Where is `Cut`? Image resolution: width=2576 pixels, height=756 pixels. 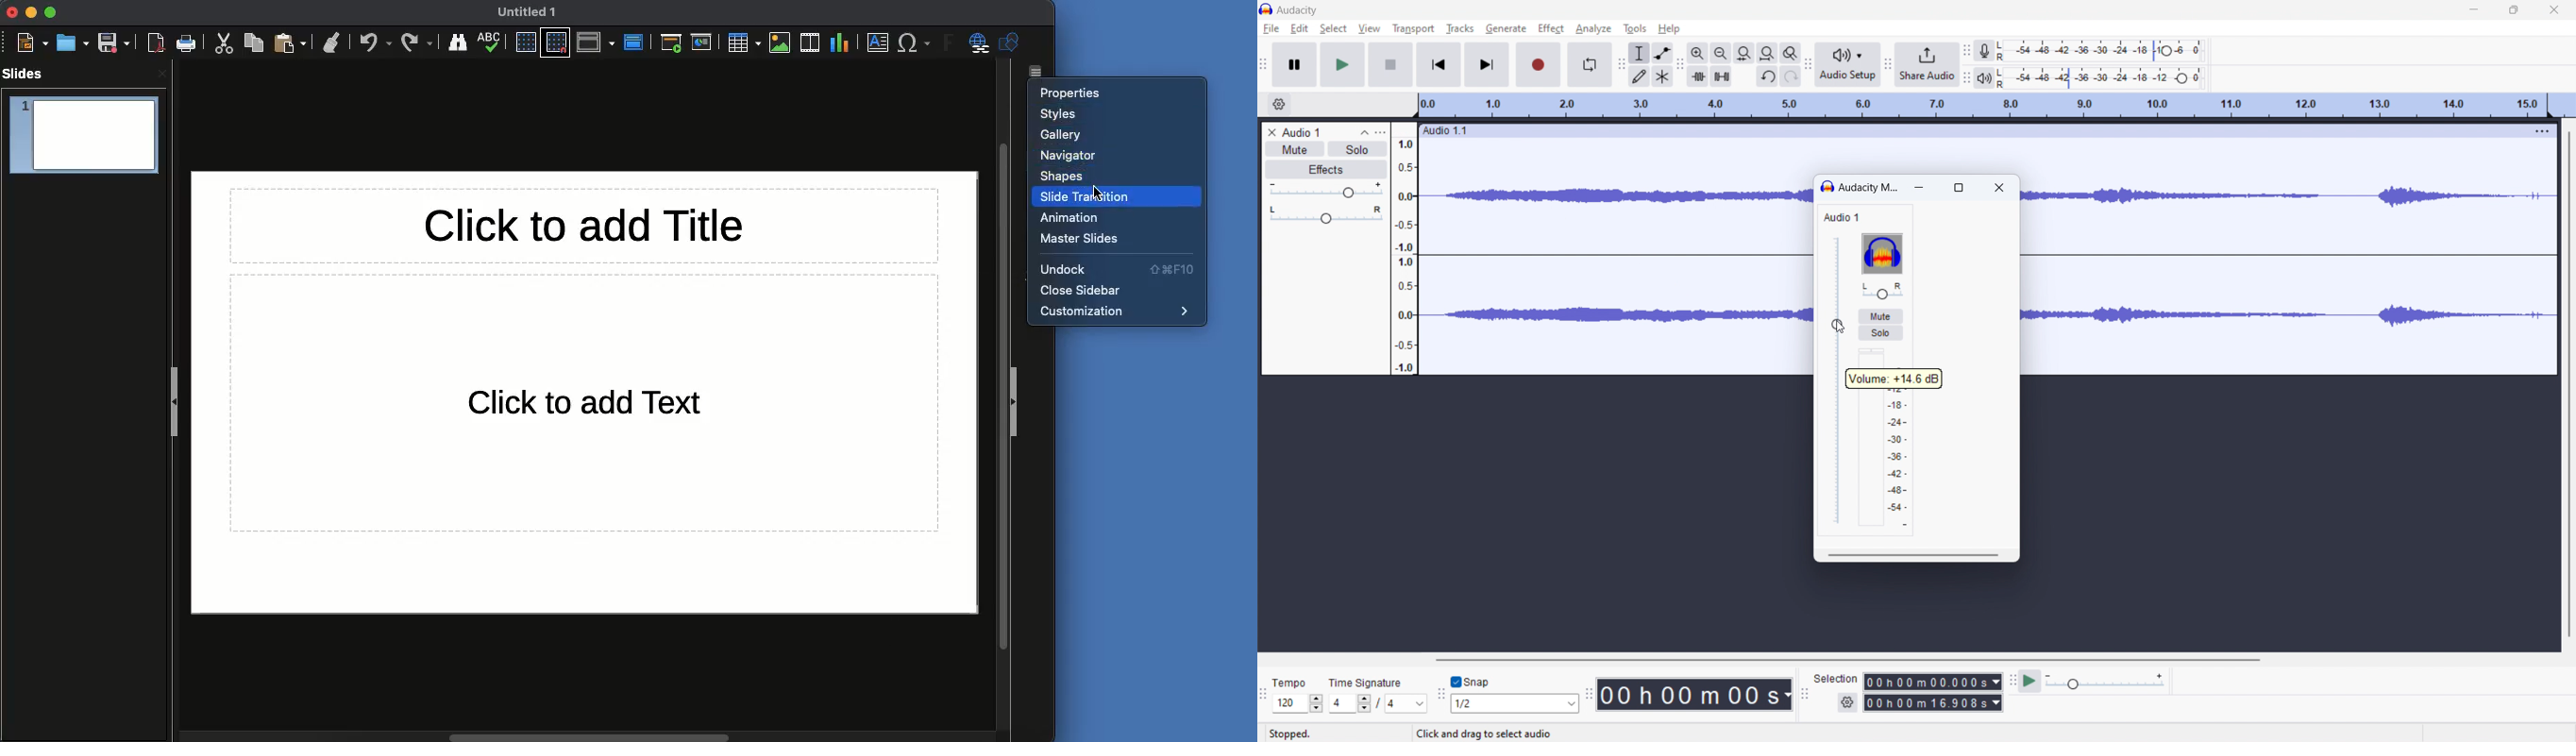 Cut is located at coordinates (222, 43).